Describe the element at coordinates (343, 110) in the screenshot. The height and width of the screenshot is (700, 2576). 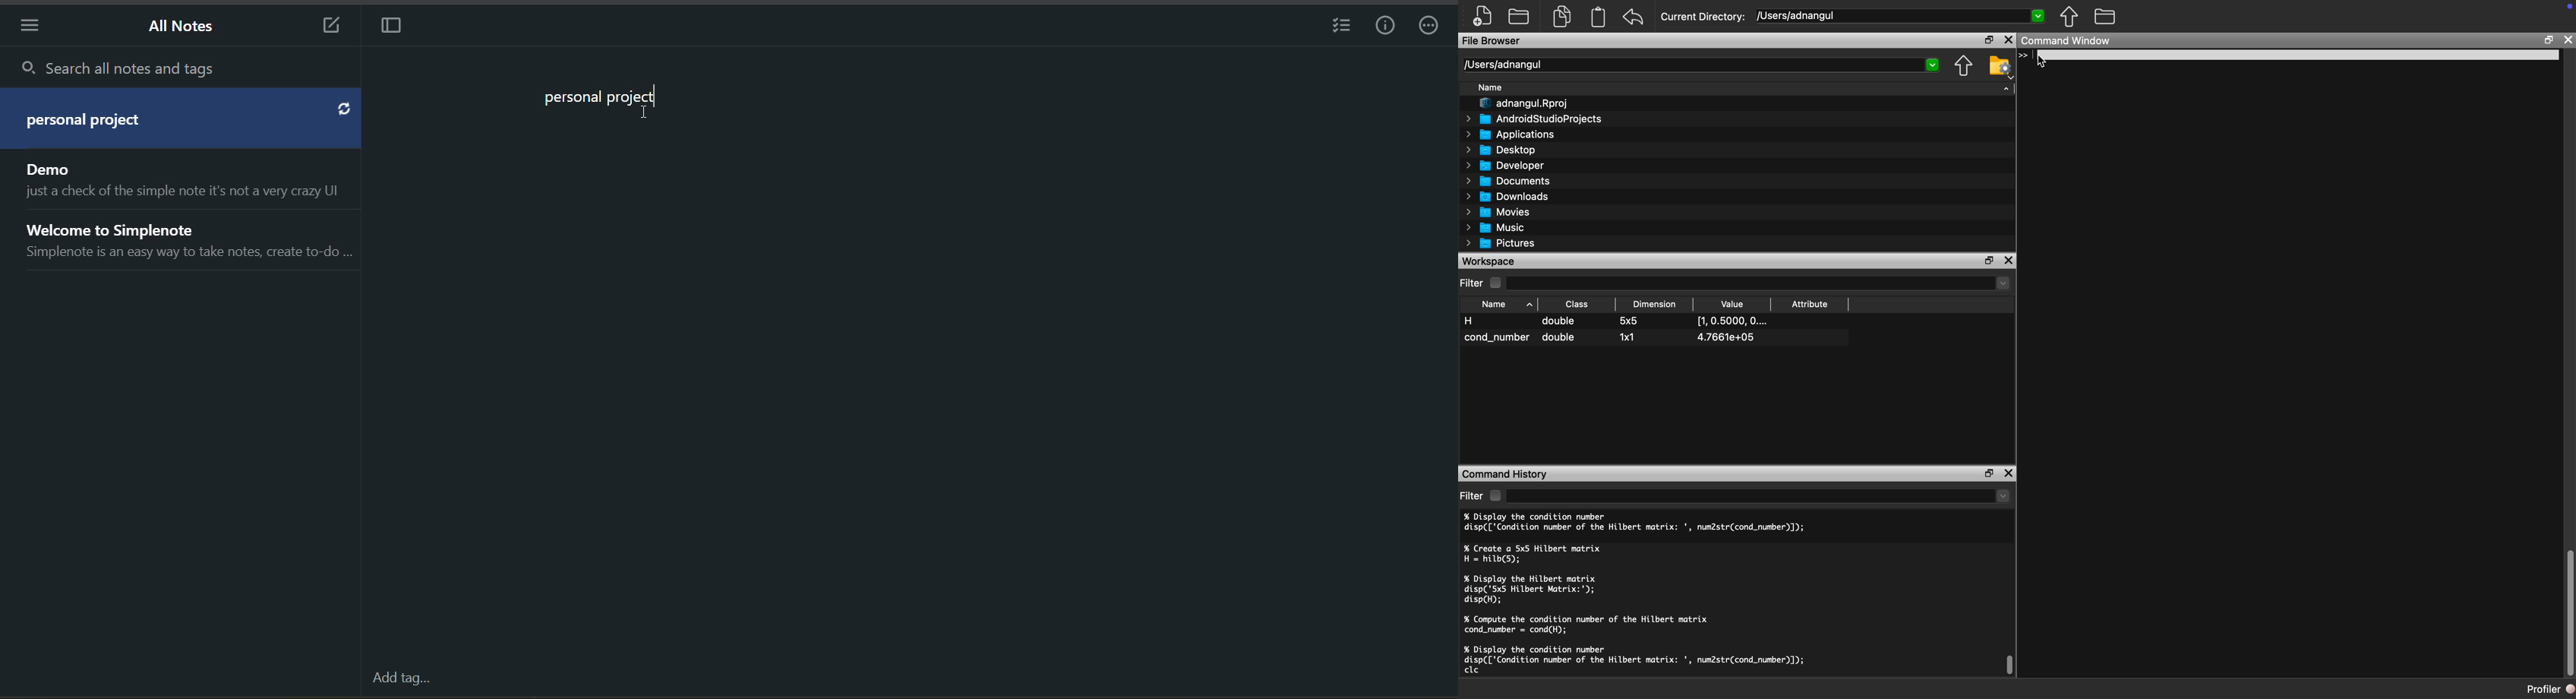
I see `sync button` at that location.